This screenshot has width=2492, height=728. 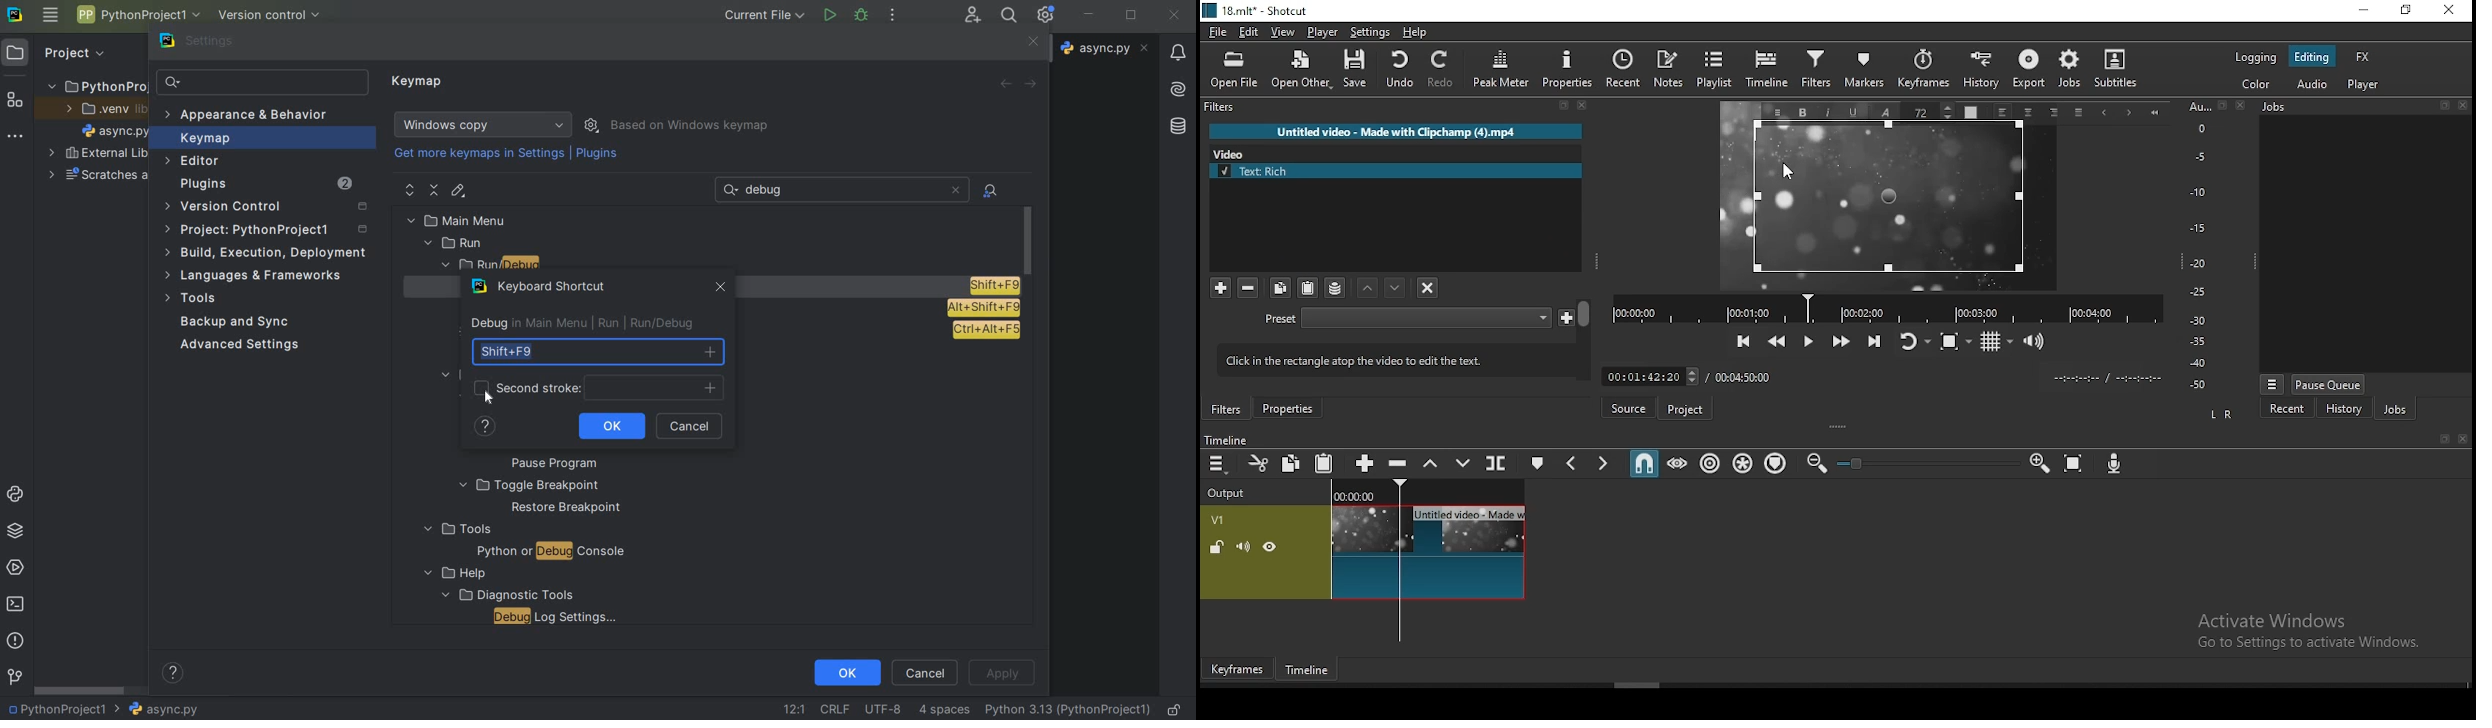 I want to click on advanced settings, so click(x=237, y=345).